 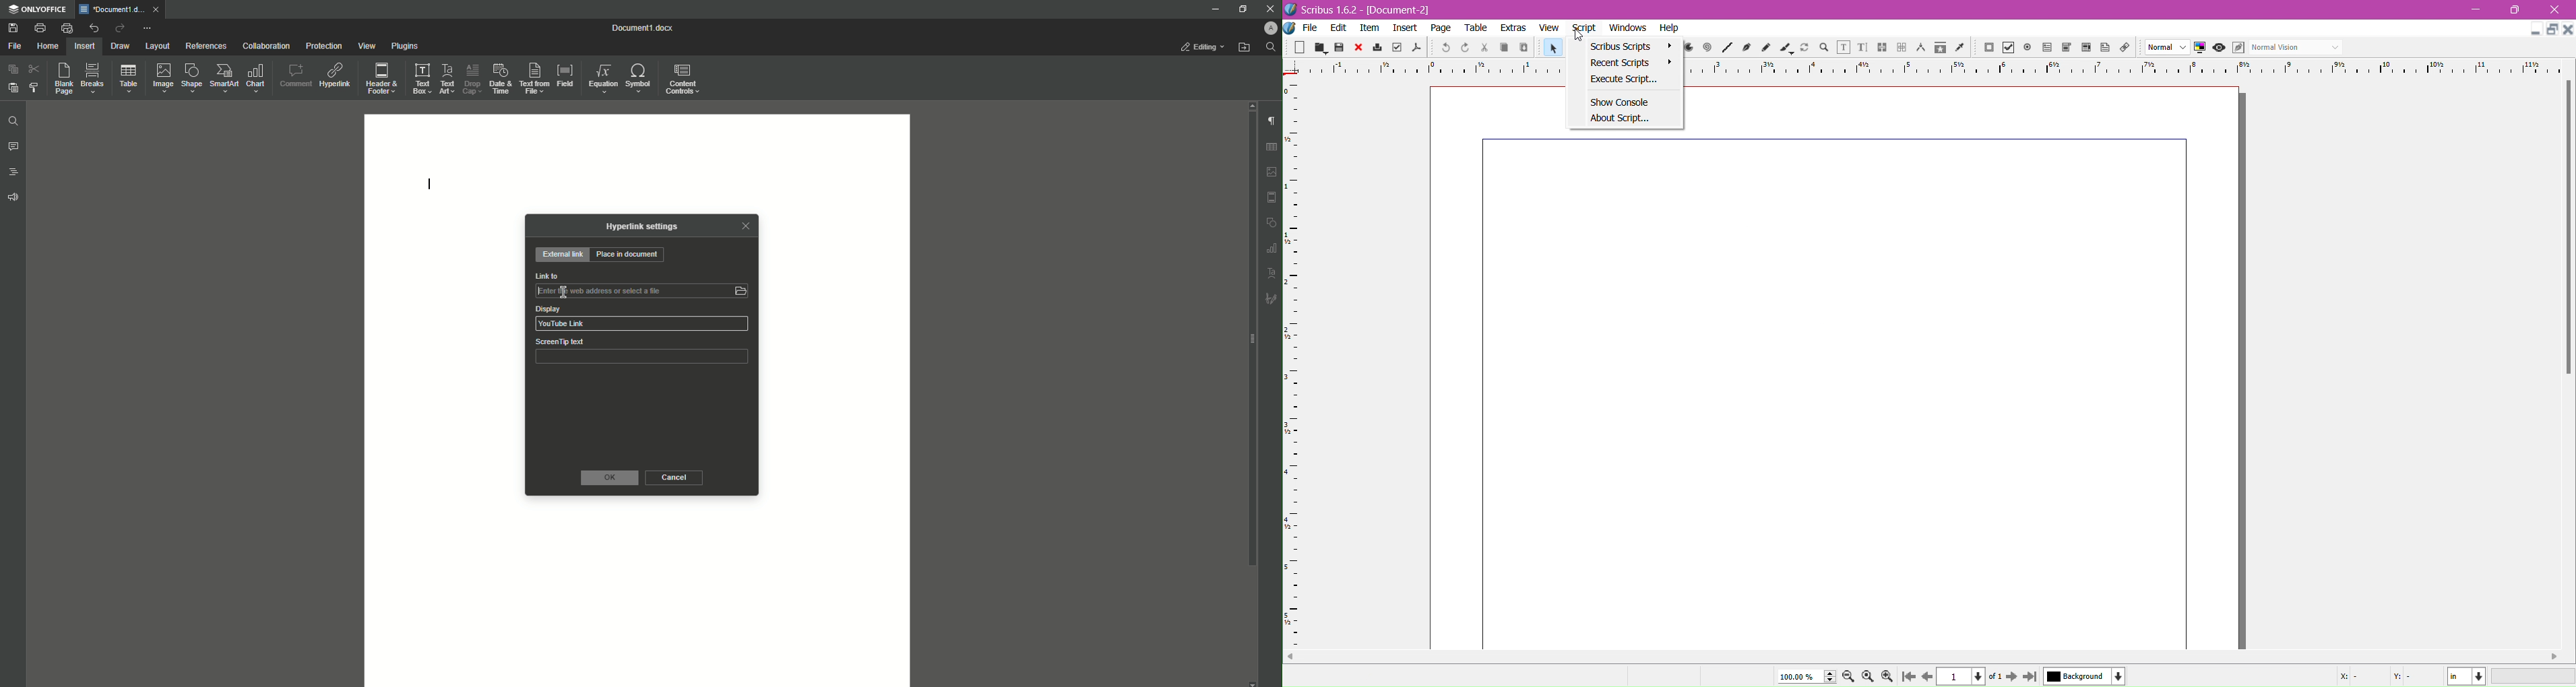 I want to click on Select the current unit, so click(x=2467, y=676).